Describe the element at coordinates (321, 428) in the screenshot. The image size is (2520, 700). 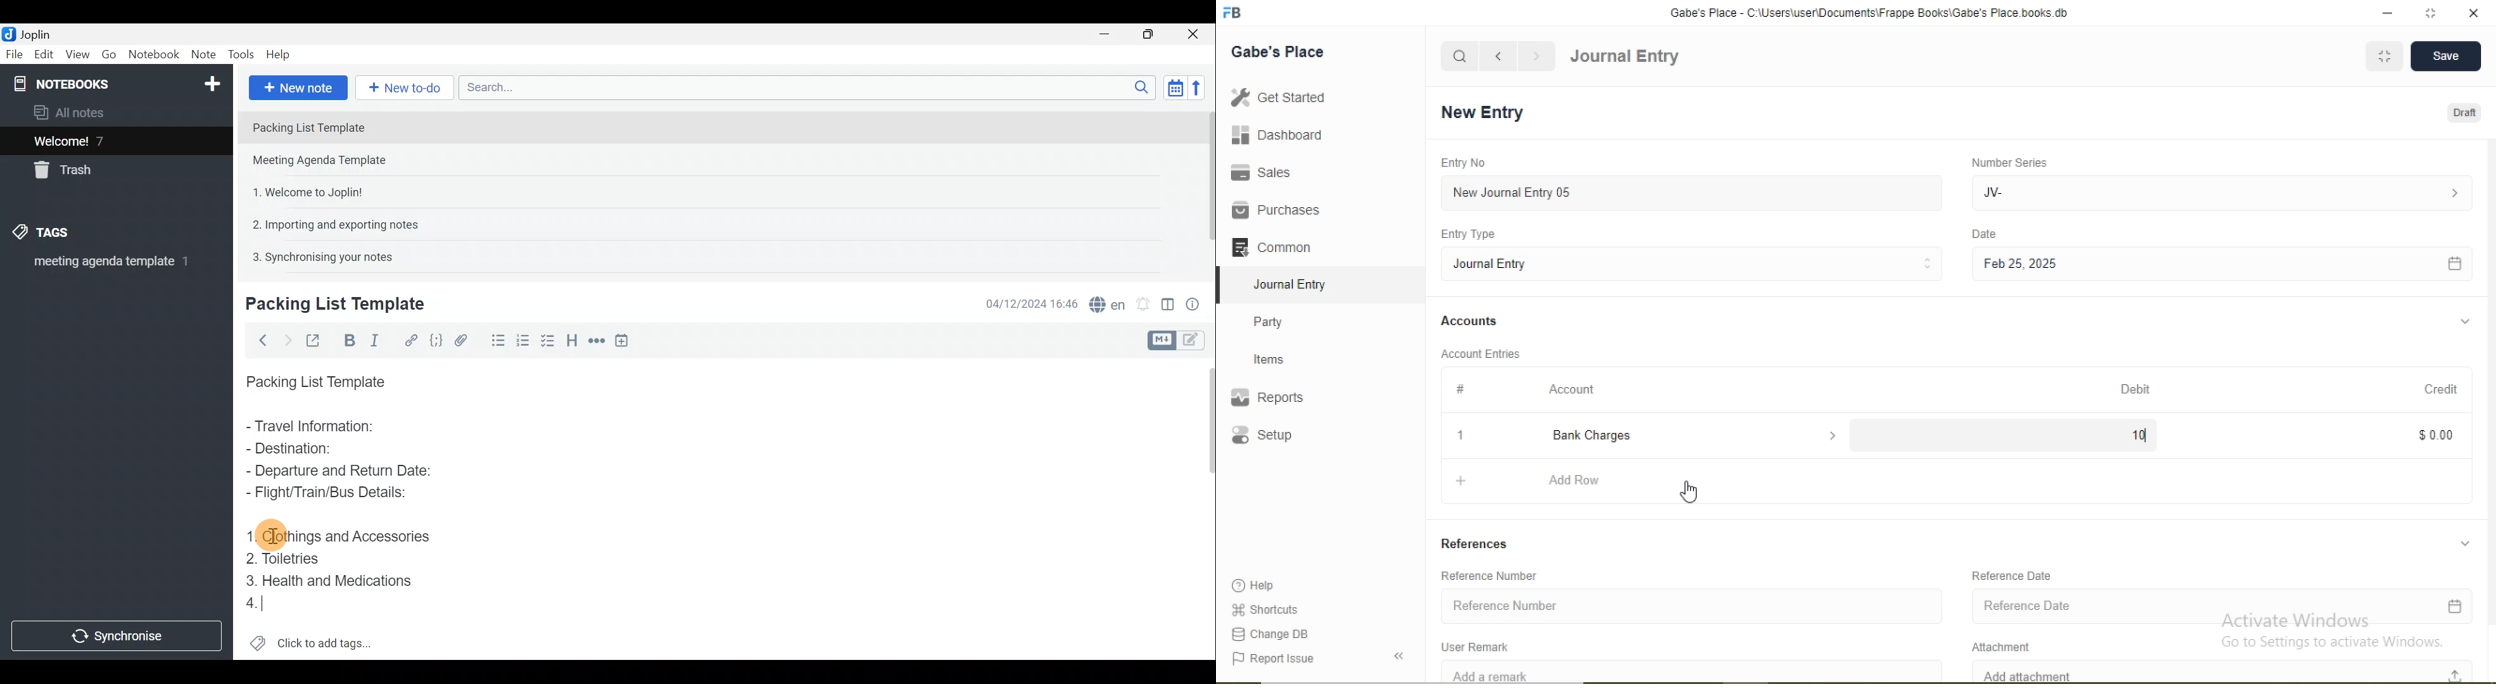
I see `Travel Information:` at that location.